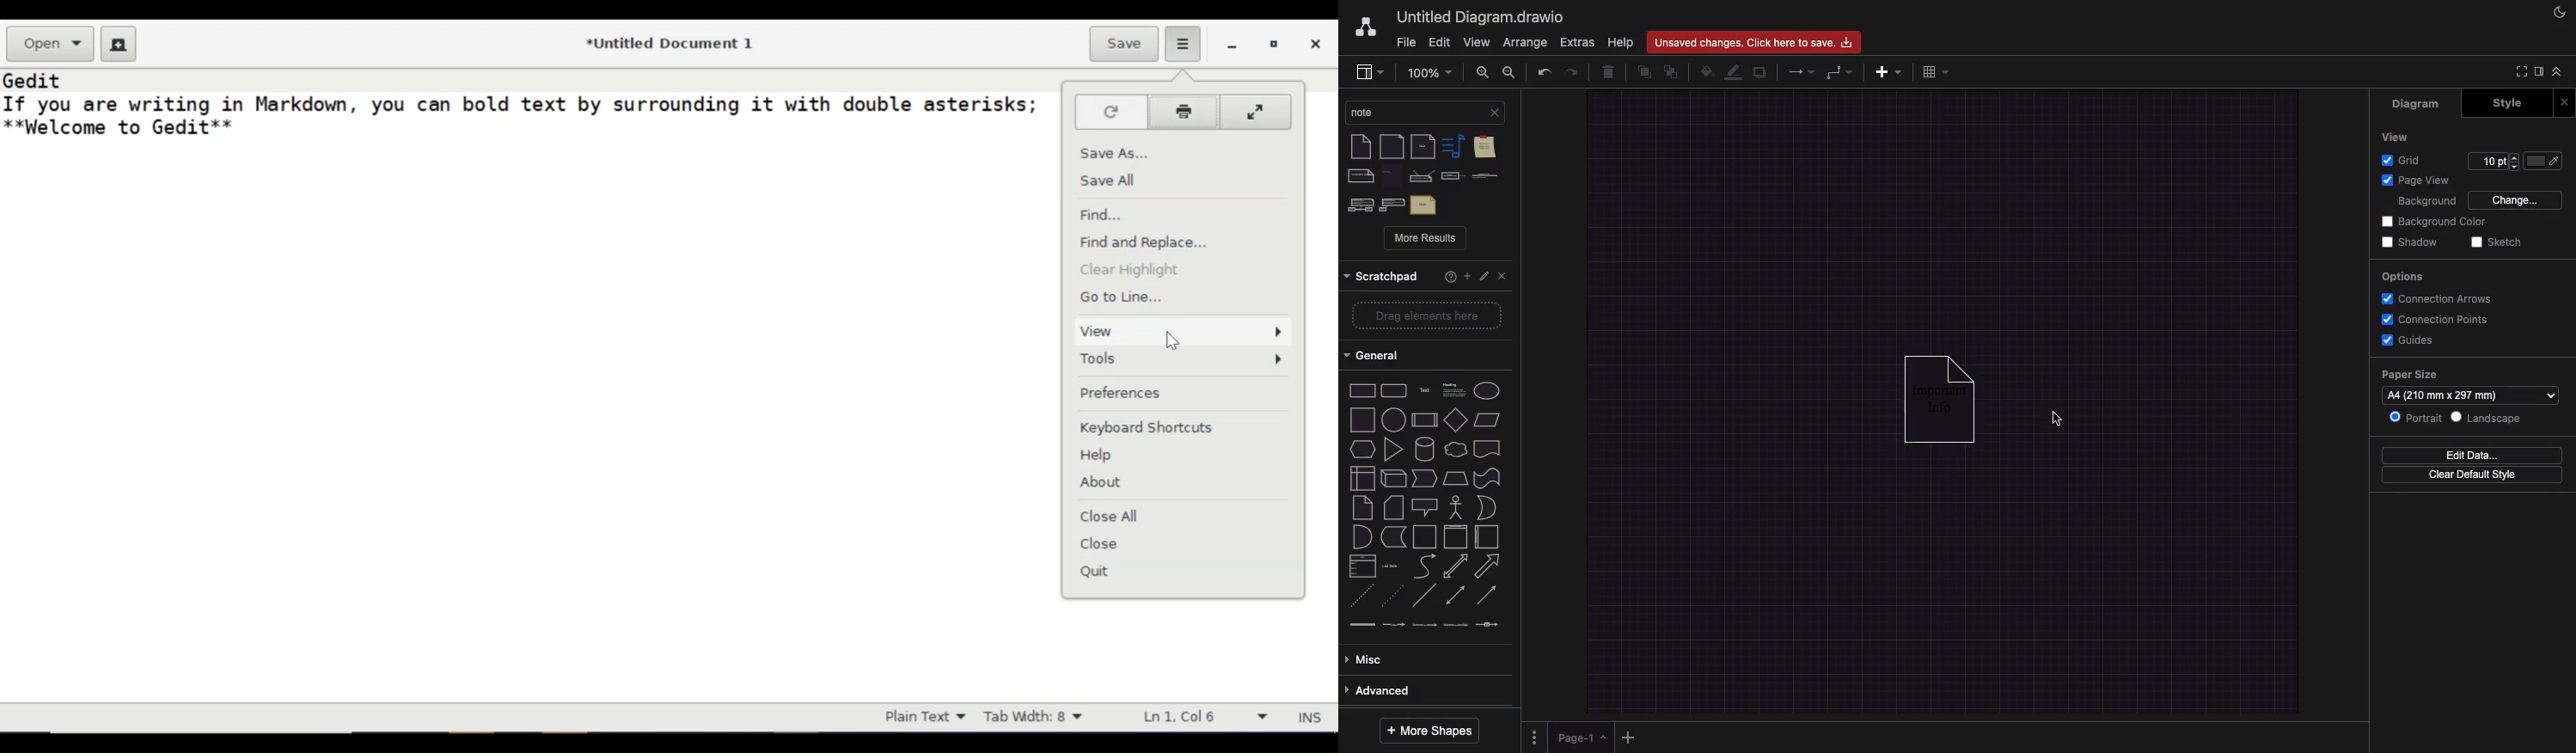 The image size is (2576, 756). I want to click on cylinder, so click(1426, 449).